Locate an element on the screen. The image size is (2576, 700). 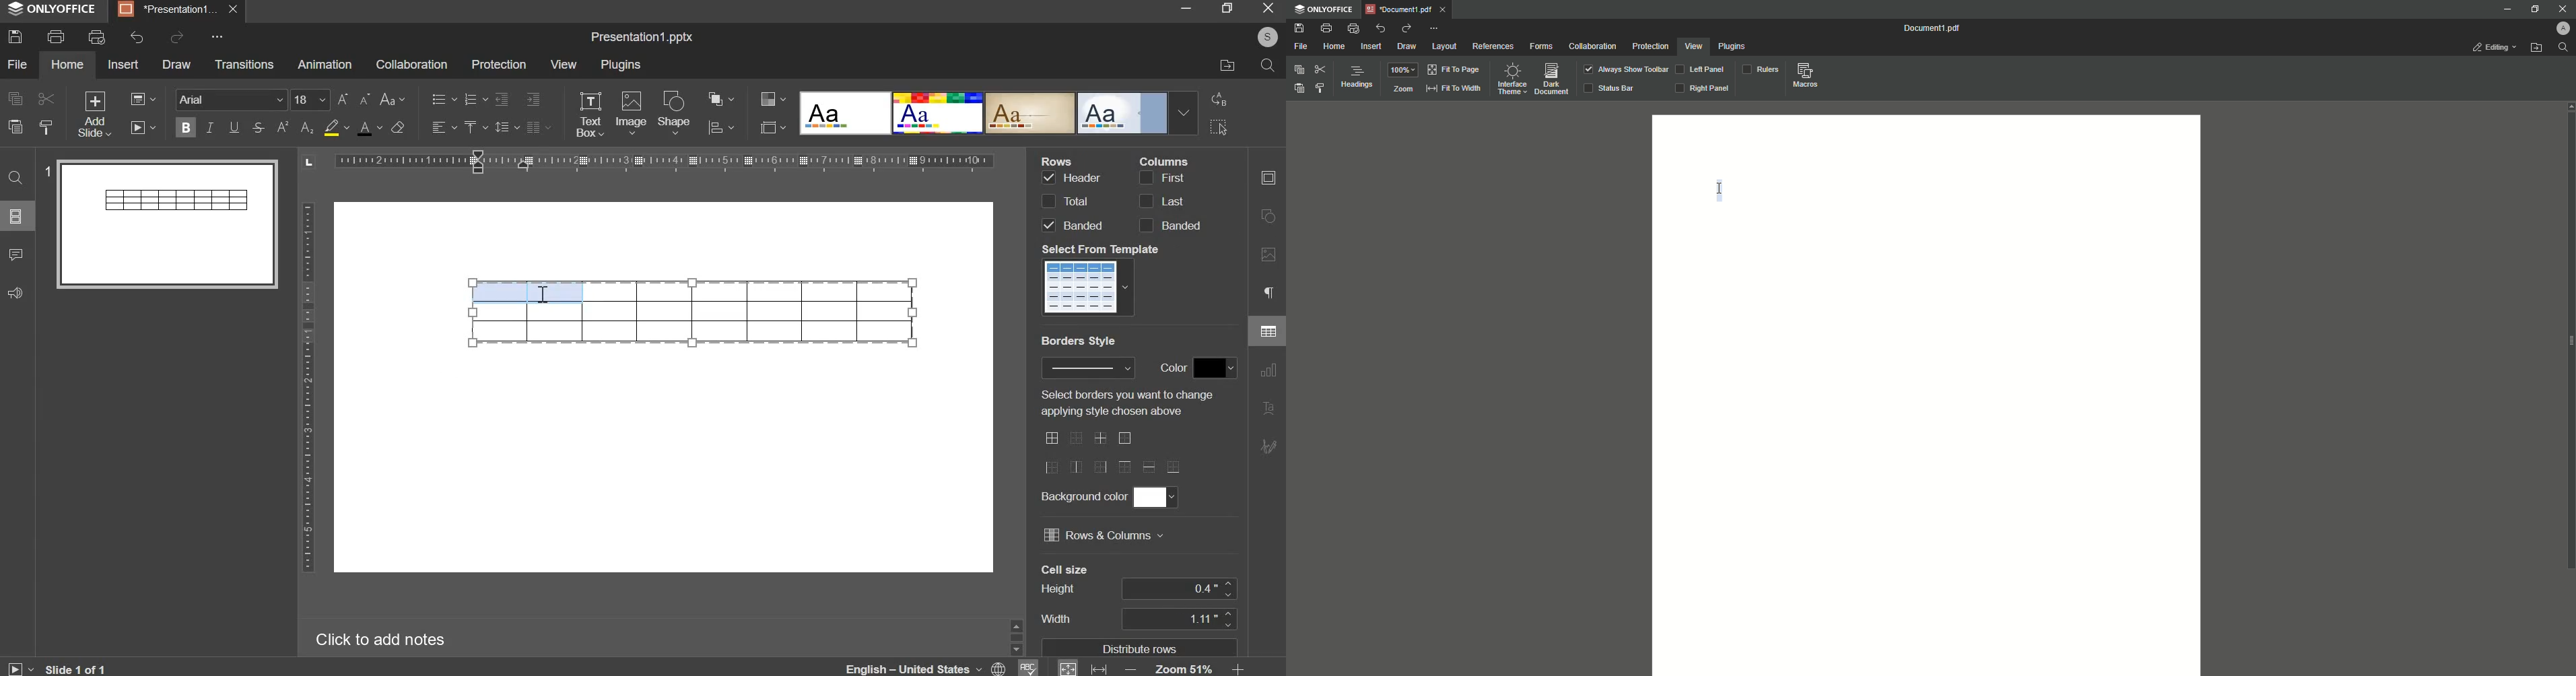
cut is located at coordinates (45, 100).